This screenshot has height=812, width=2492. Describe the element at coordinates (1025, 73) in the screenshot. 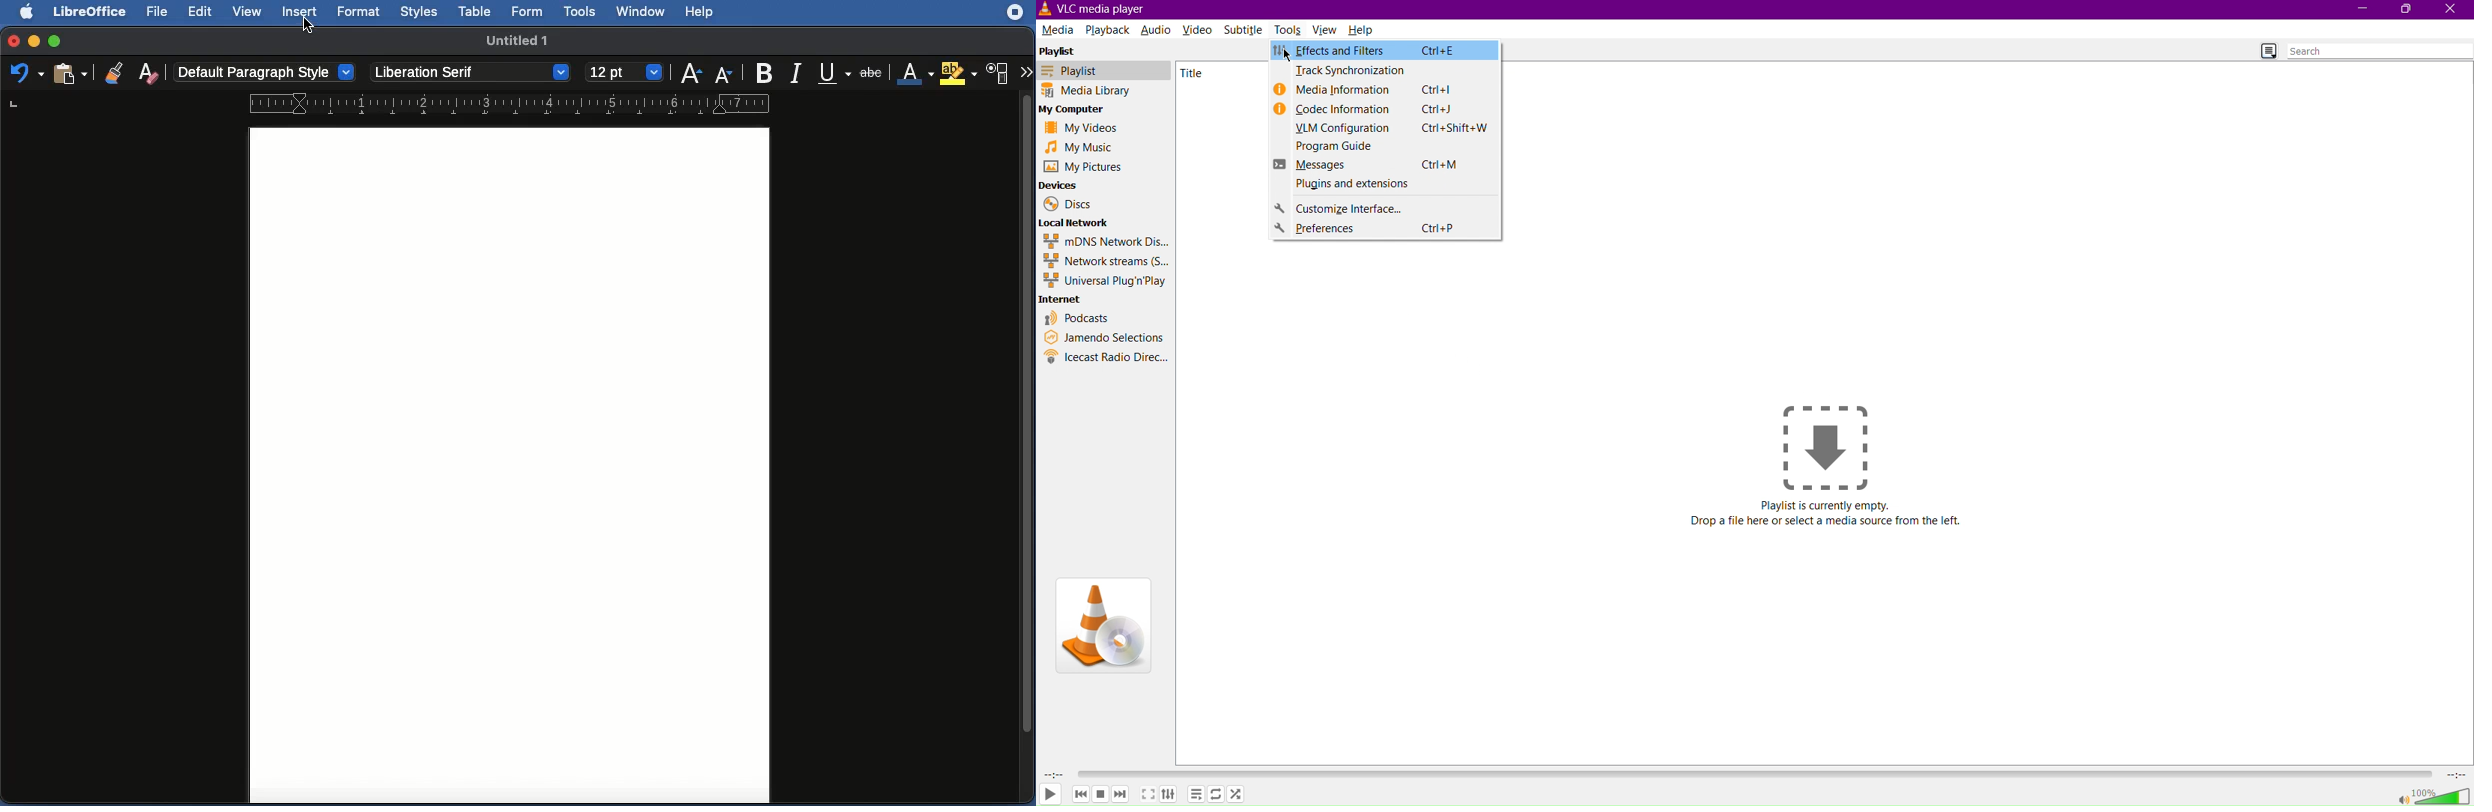

I see `More` at that location.